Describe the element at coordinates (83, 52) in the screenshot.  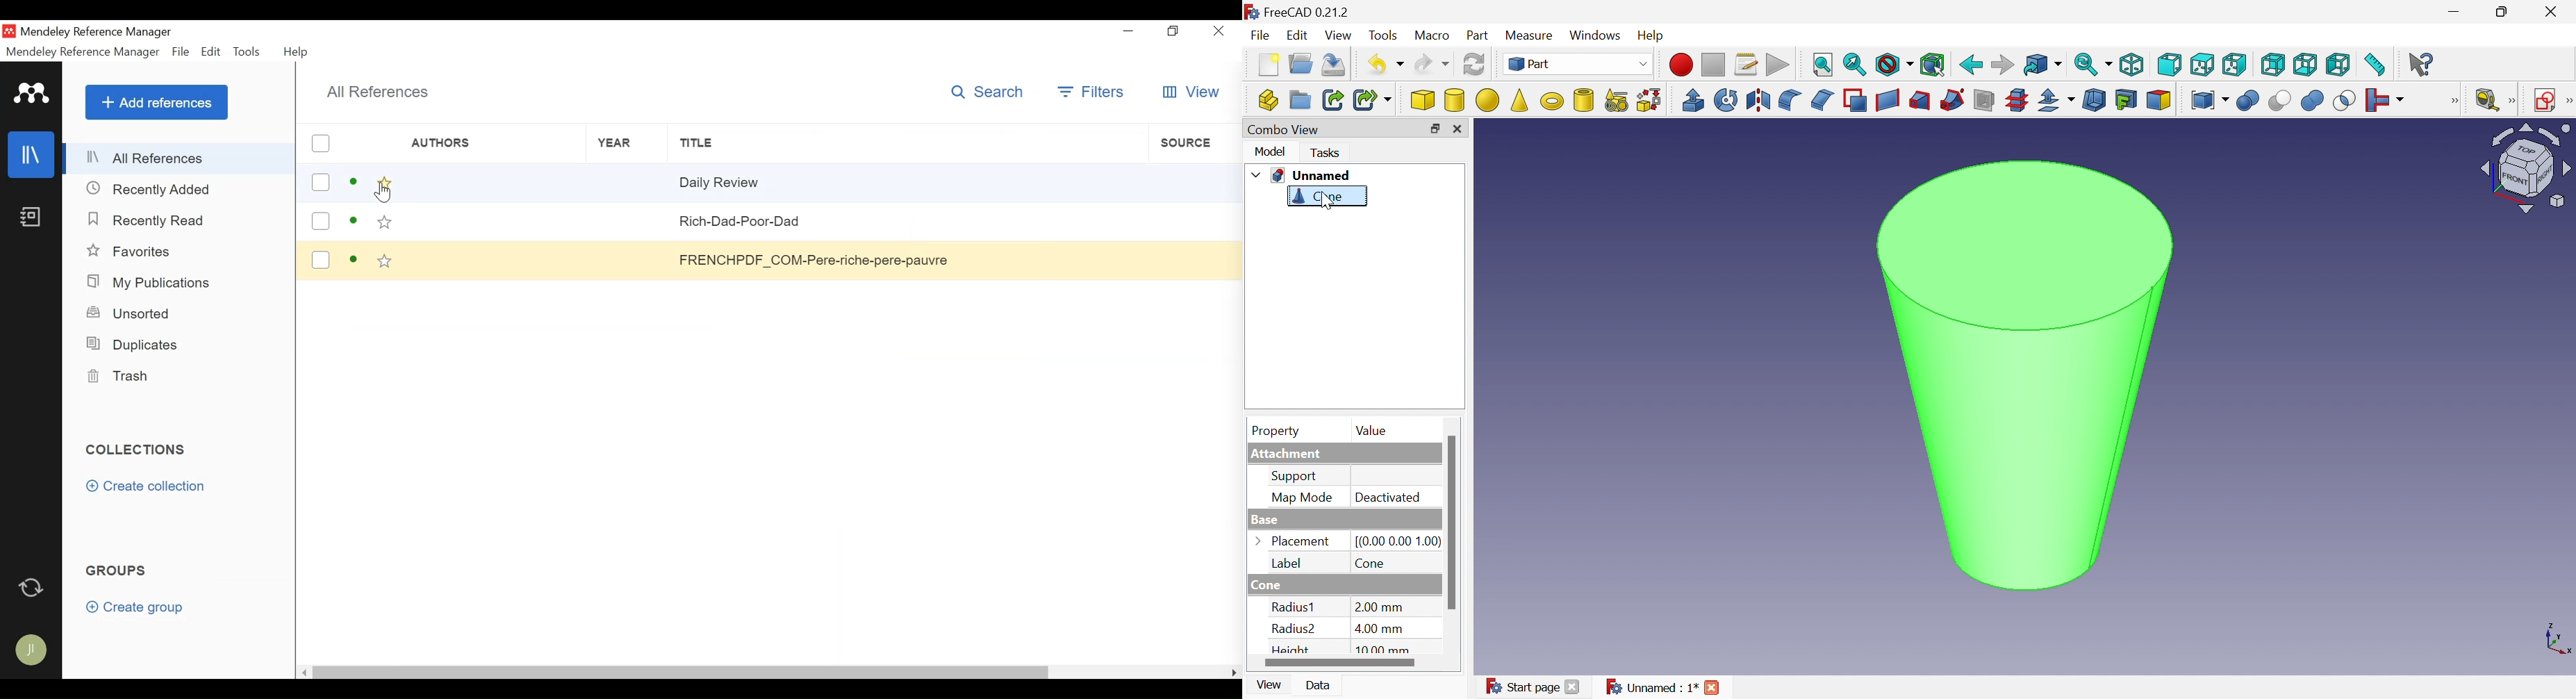
I see `Mendeley Reference Manager` at that location.